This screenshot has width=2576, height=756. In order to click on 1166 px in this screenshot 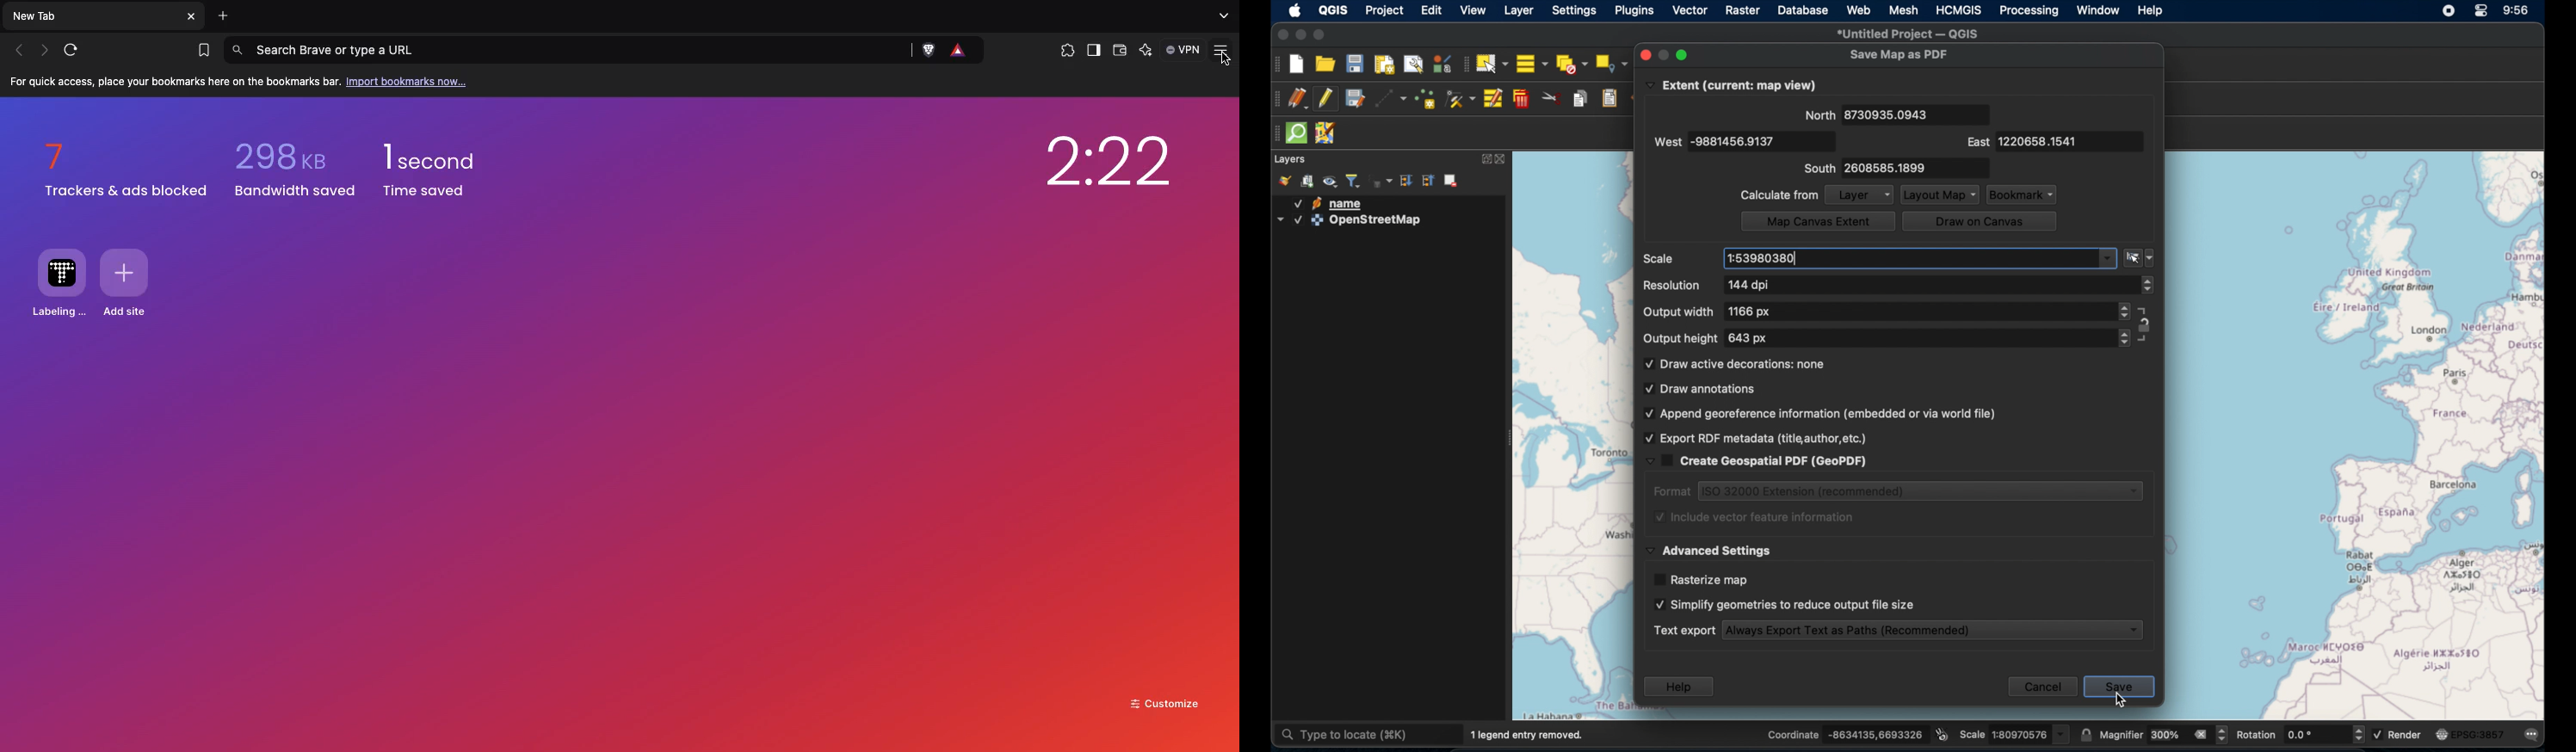, I will do `click(1747, 312)`.